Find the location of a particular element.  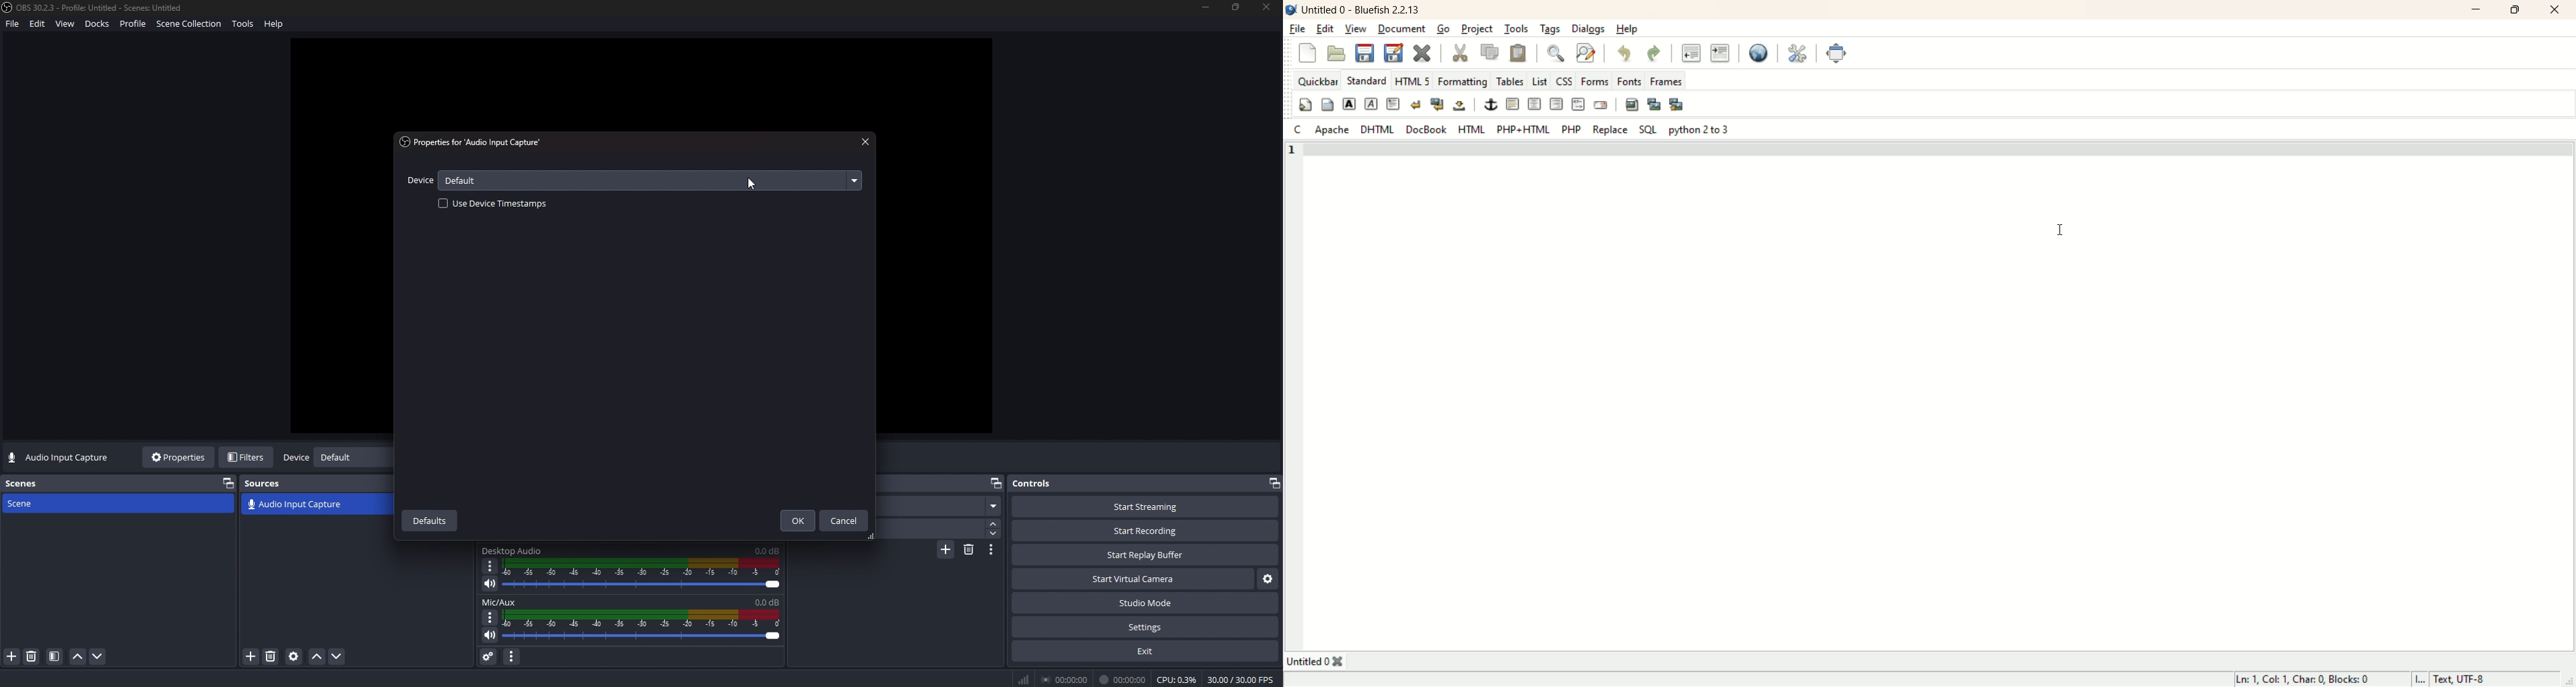

insert thumbnail is located at coordinates (1653, 104).